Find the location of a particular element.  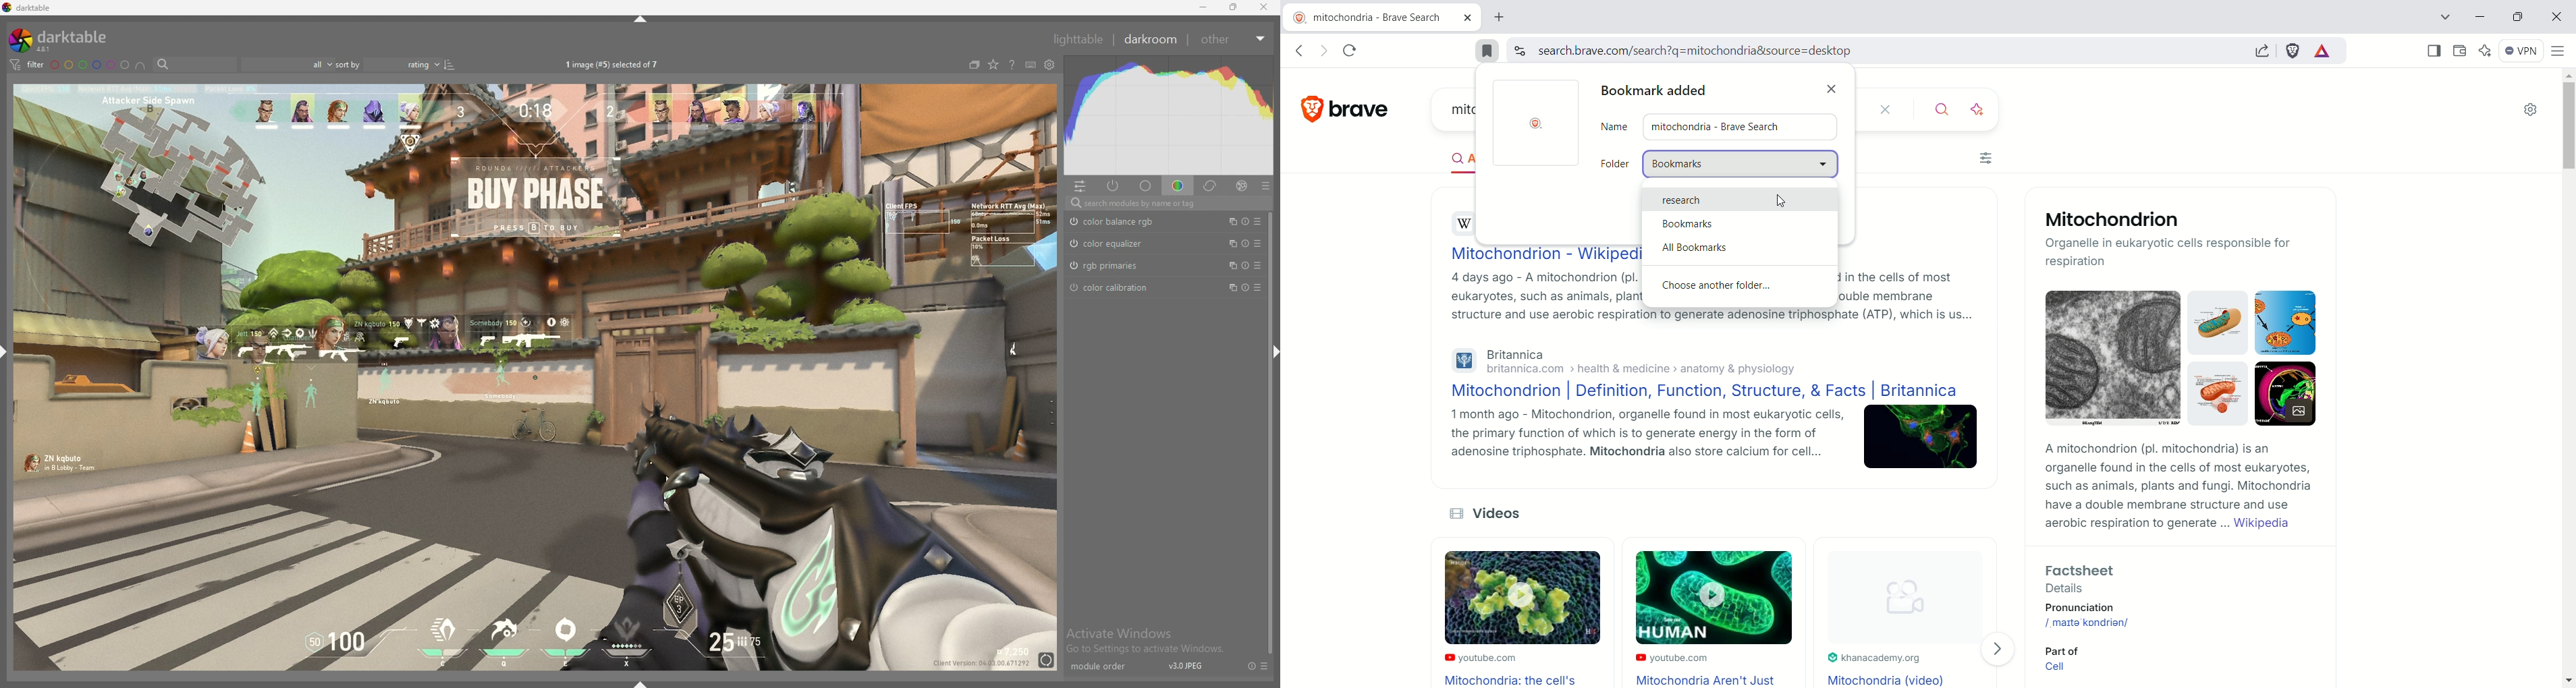

close is located at coordinates (1264, 8).